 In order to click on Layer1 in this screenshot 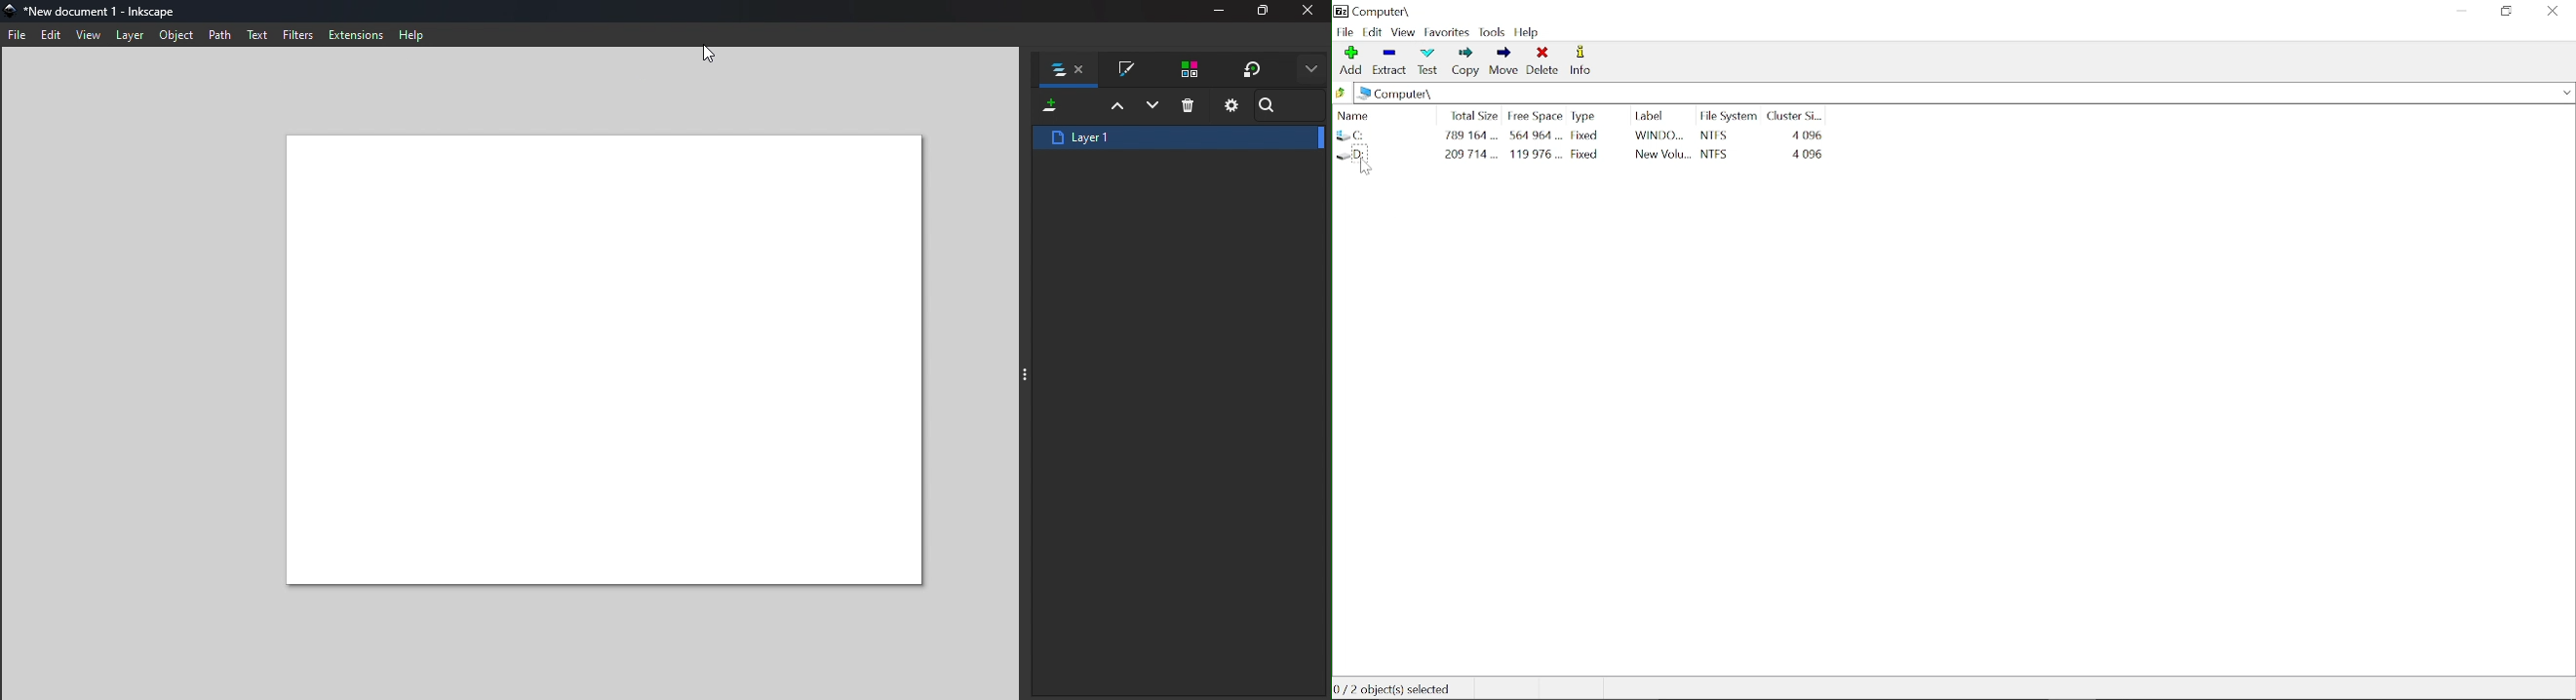, I will do `click(1179, 140)`.